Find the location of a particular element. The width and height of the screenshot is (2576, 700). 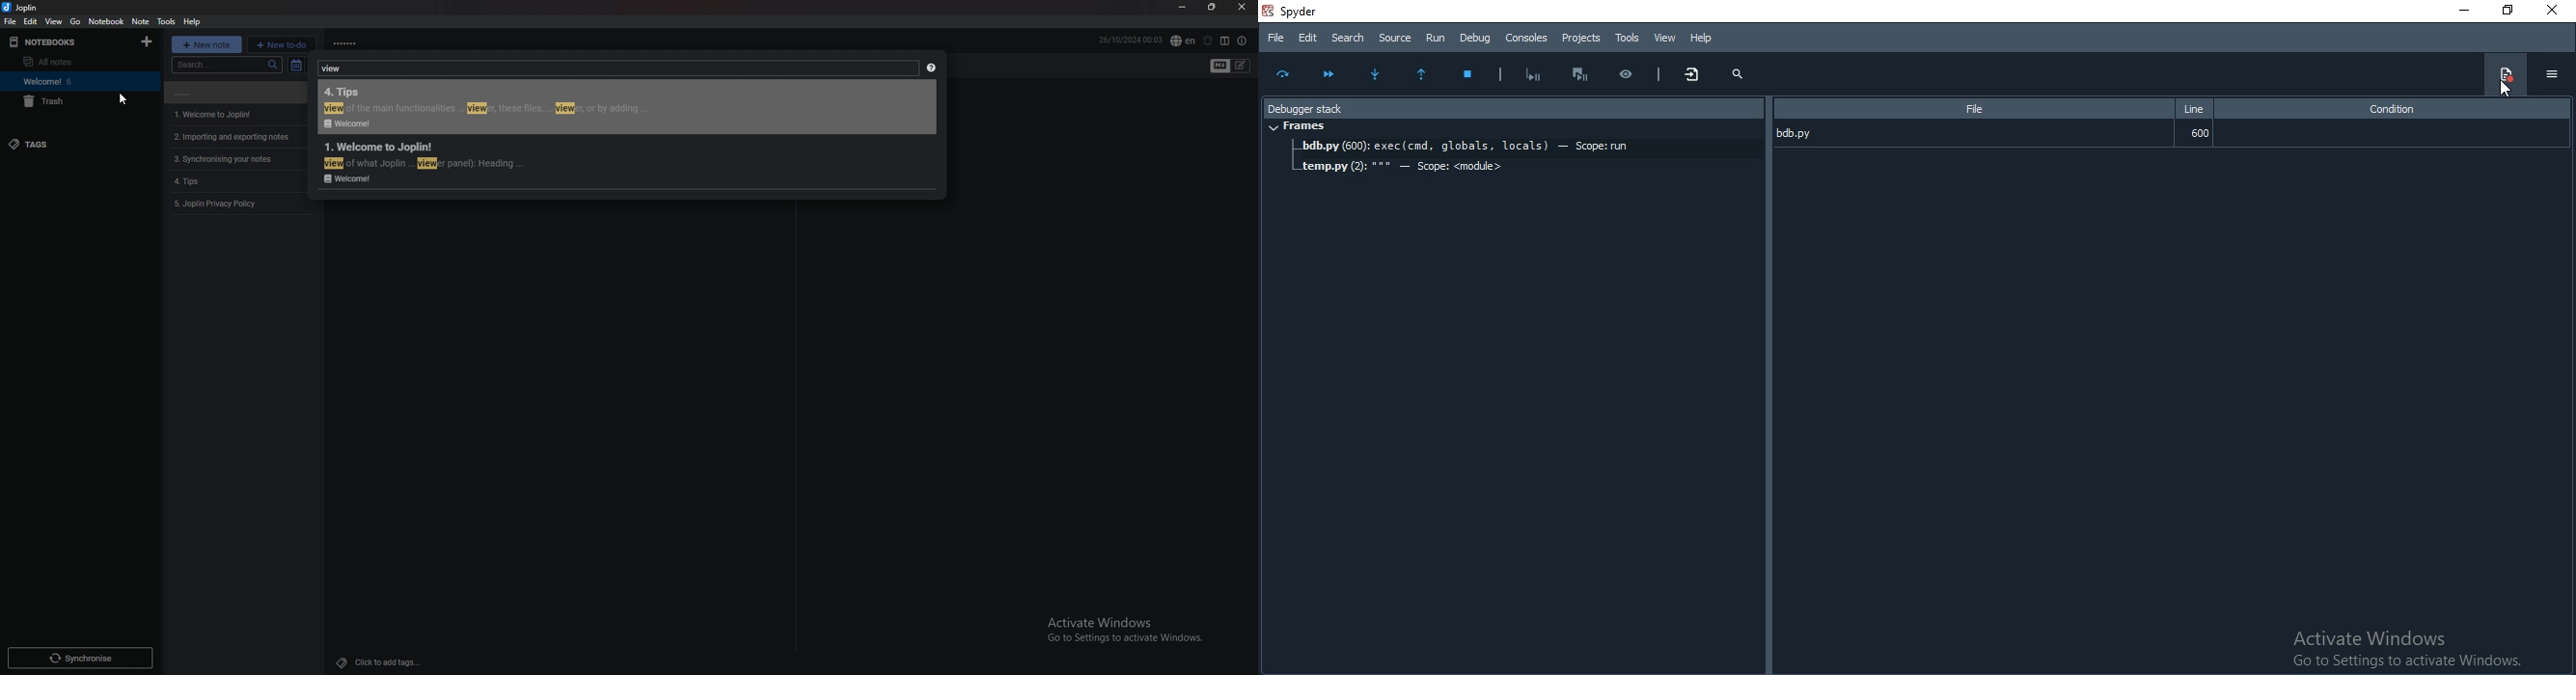

Condition is located at coordinates (2390, 109).